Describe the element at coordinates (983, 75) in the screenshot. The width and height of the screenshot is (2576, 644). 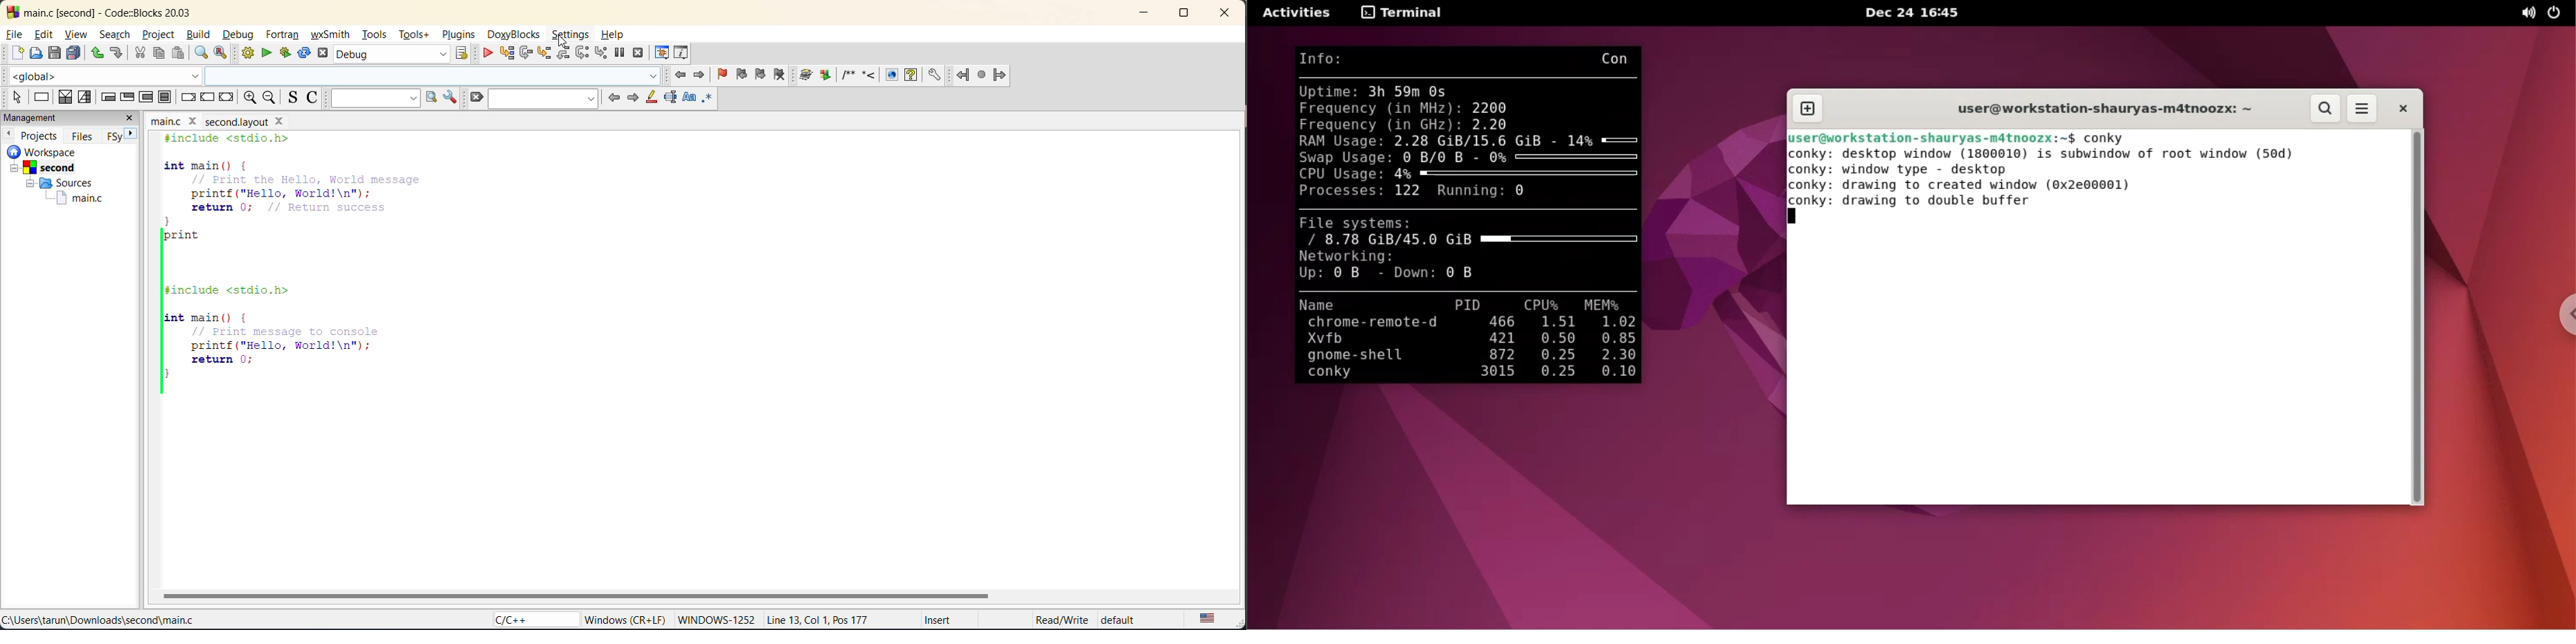
I see `last jump` at that location.